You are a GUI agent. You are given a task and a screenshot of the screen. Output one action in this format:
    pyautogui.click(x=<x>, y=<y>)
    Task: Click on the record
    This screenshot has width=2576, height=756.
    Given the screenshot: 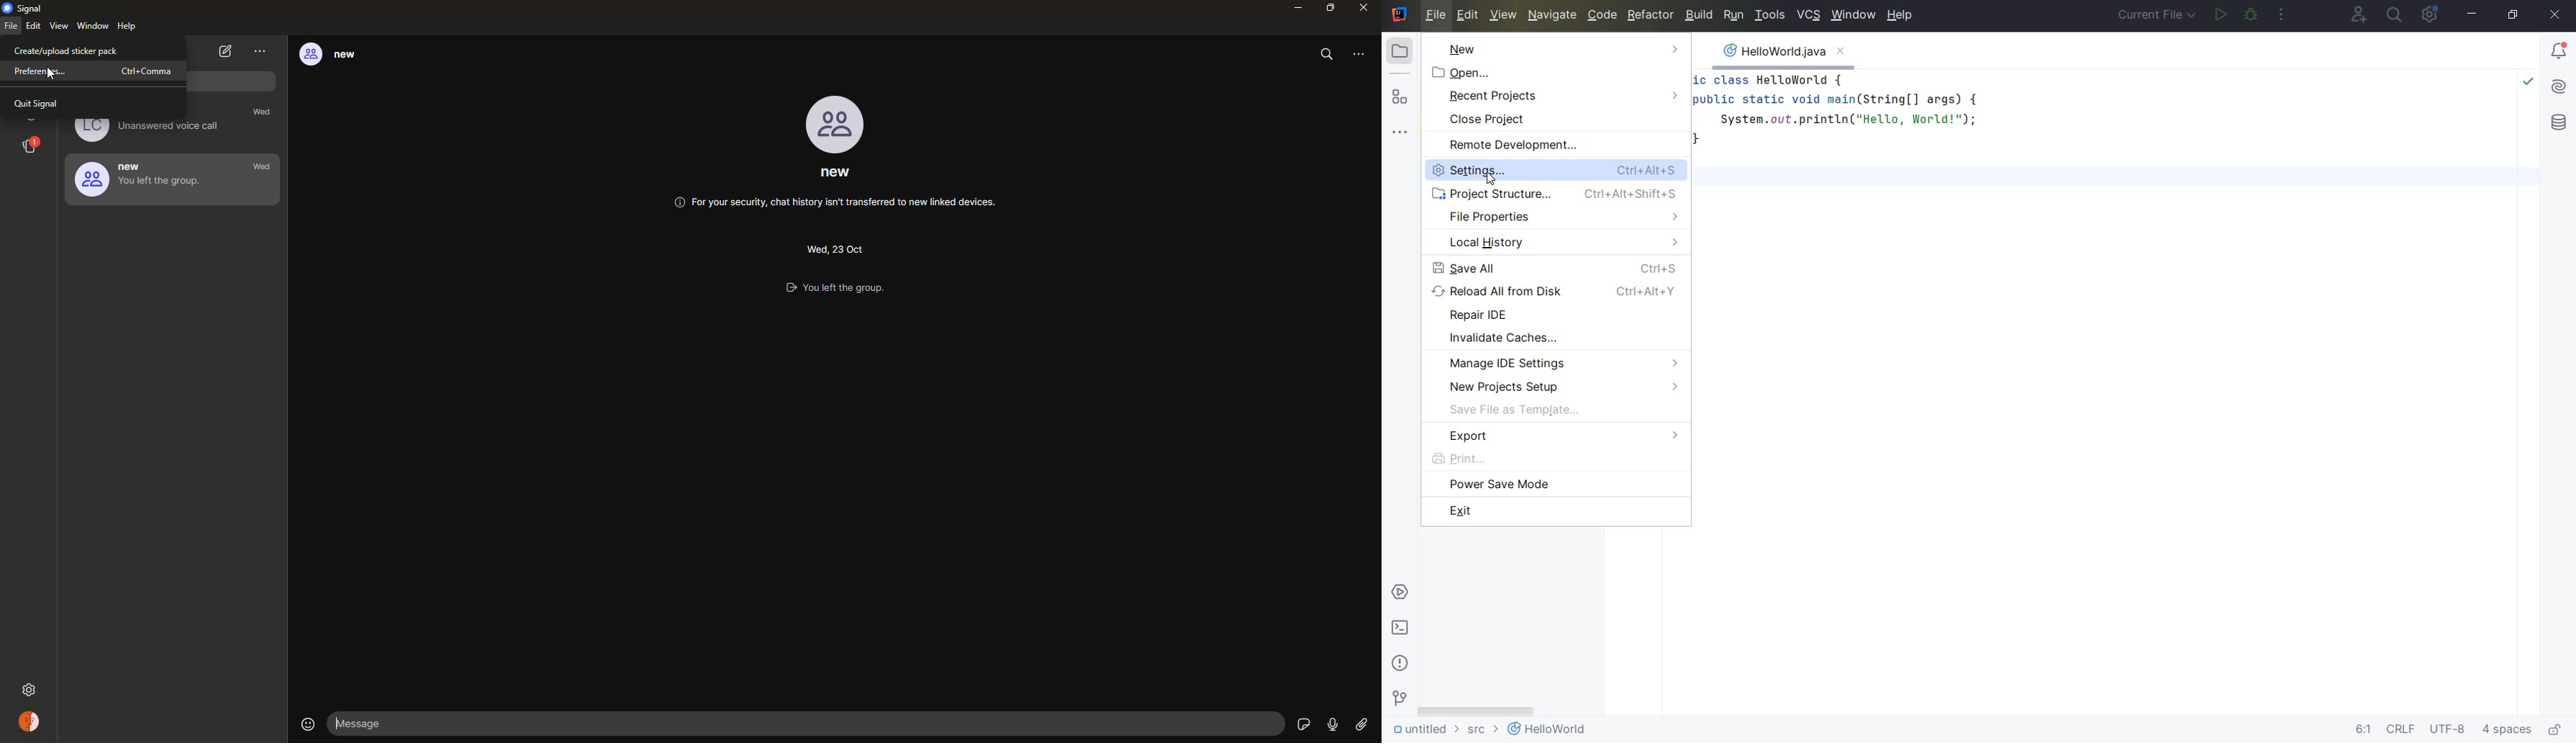 What is the action you would take?
    pyautogui.click(x=1332, y=724)
    